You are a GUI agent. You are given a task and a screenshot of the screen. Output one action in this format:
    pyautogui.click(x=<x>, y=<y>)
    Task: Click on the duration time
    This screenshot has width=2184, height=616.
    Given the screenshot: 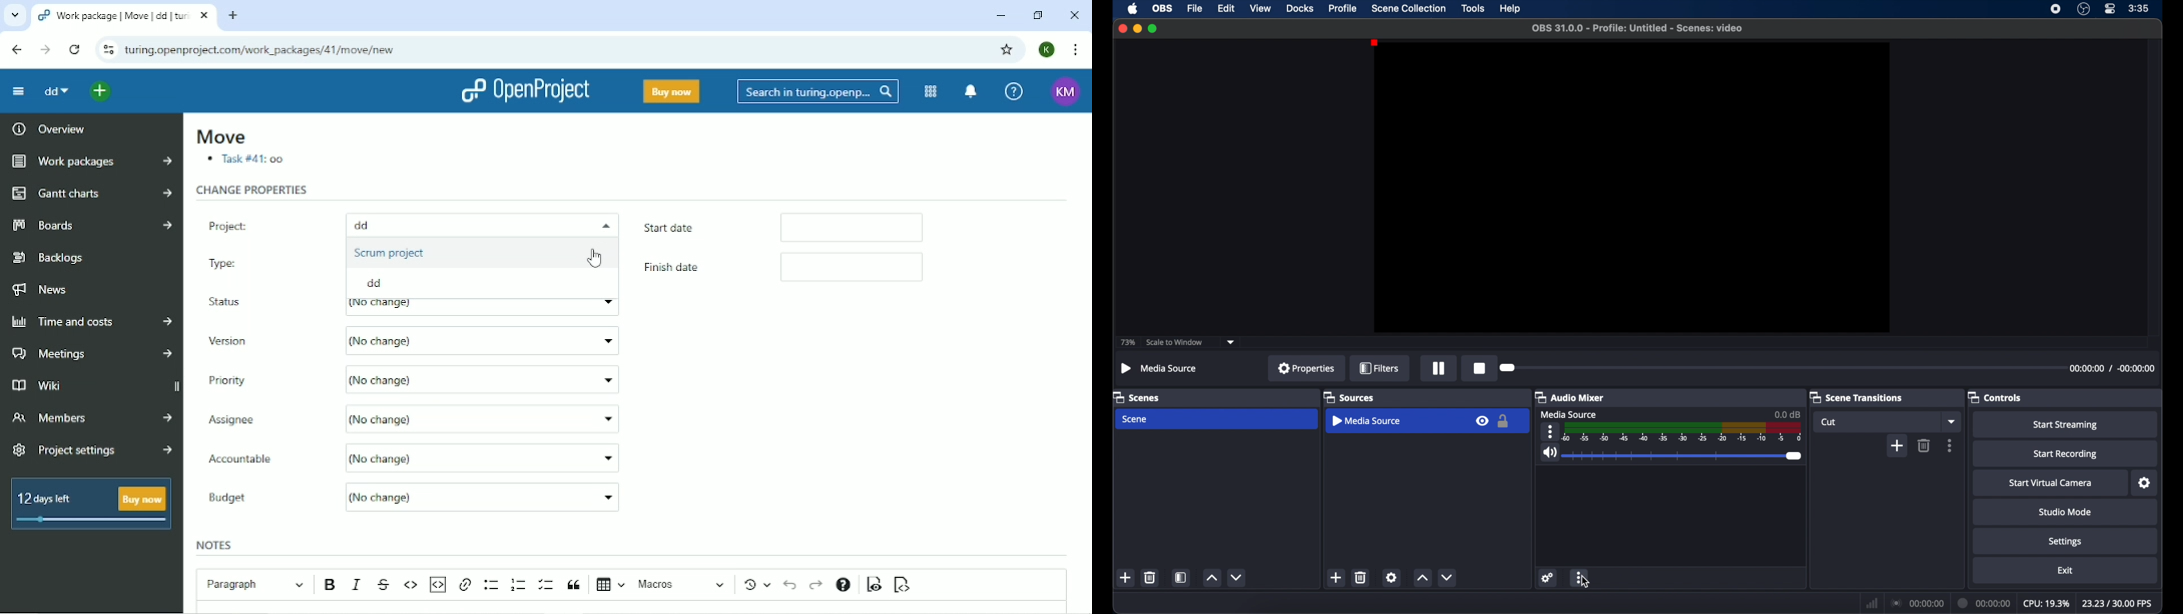 What is the action you would take?
    pyautogui.click(x=2114, y=368)
    